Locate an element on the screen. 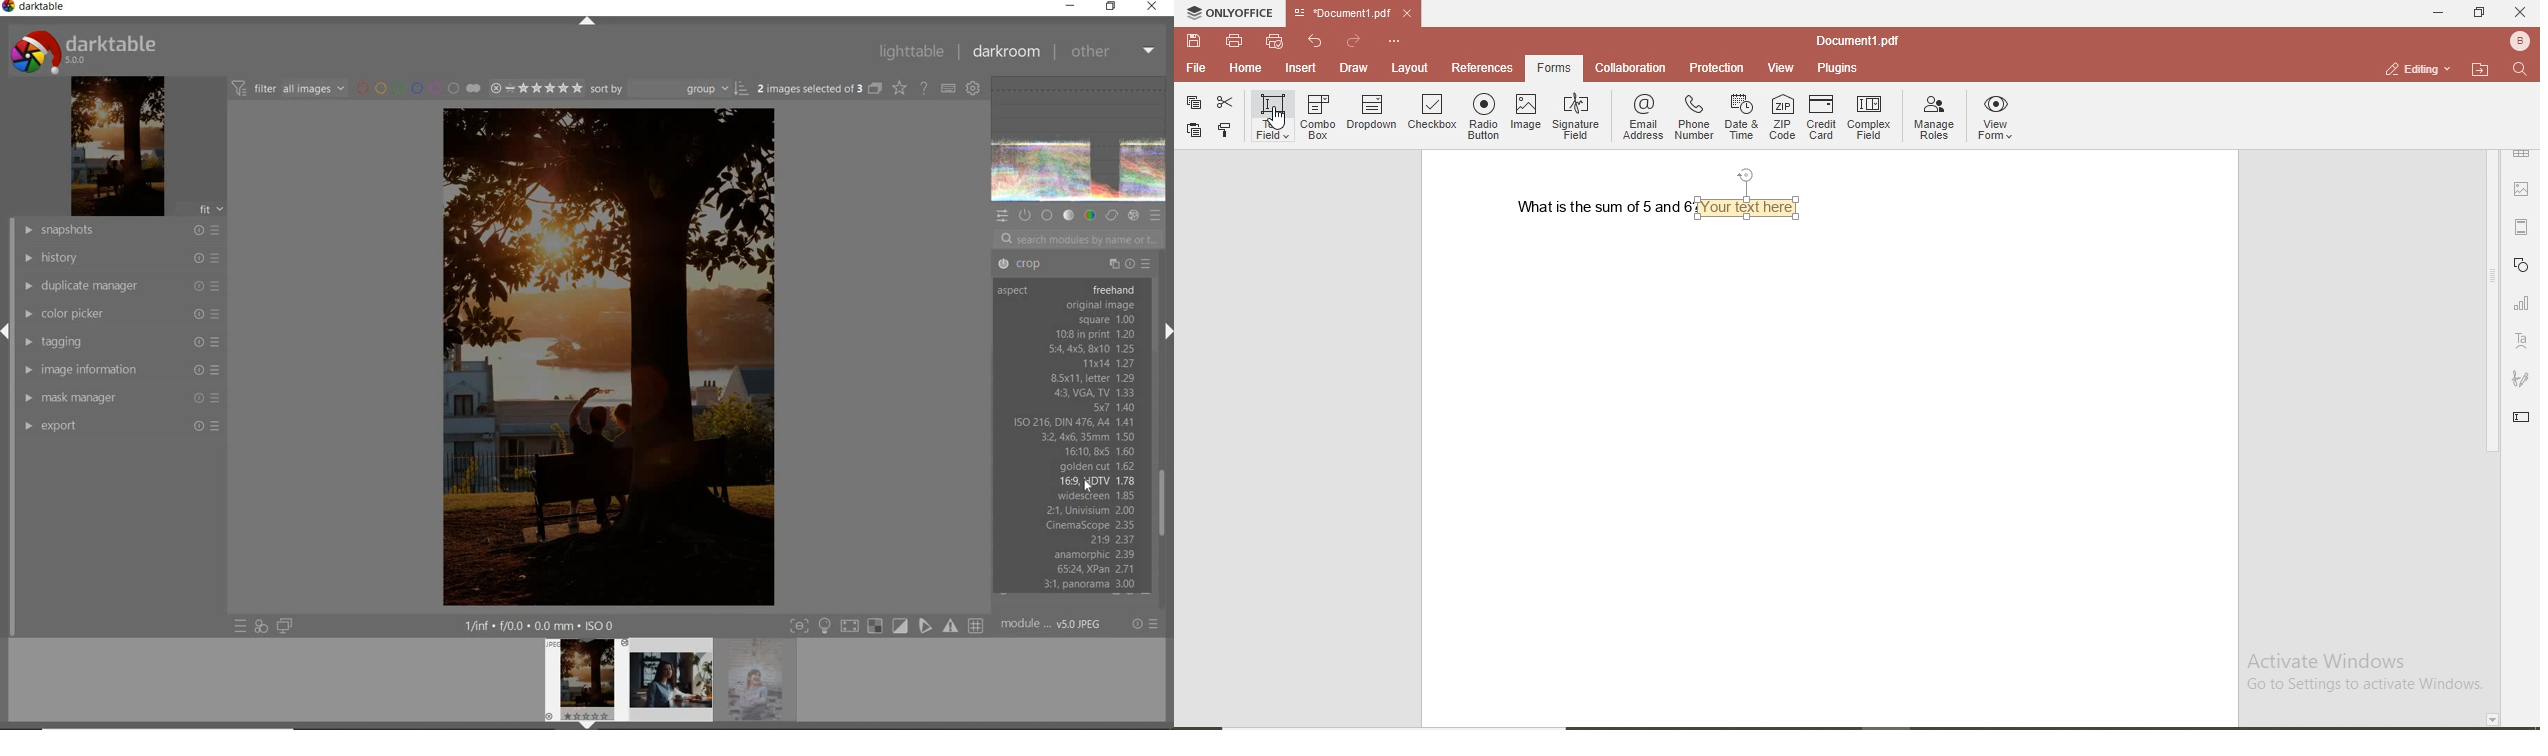 The width and height of the screenshot is (2548, 756). shapes is located at coordinates (2524, 265).